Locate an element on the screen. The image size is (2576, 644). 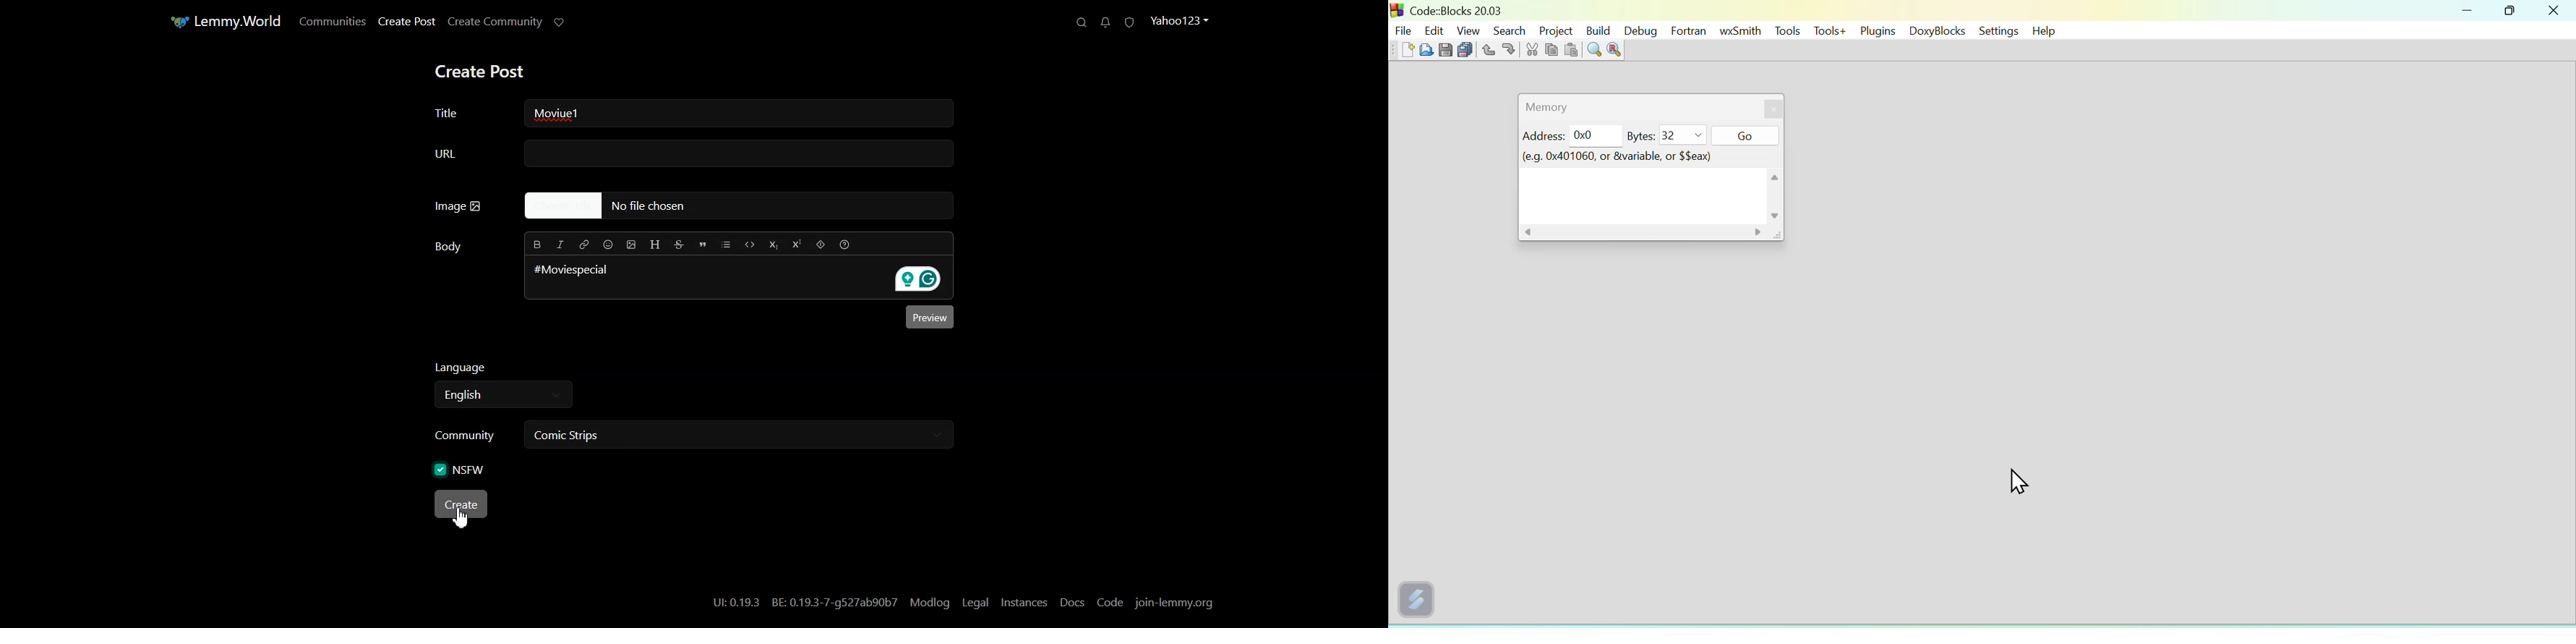
Project is located at coordinates (1553, 28).